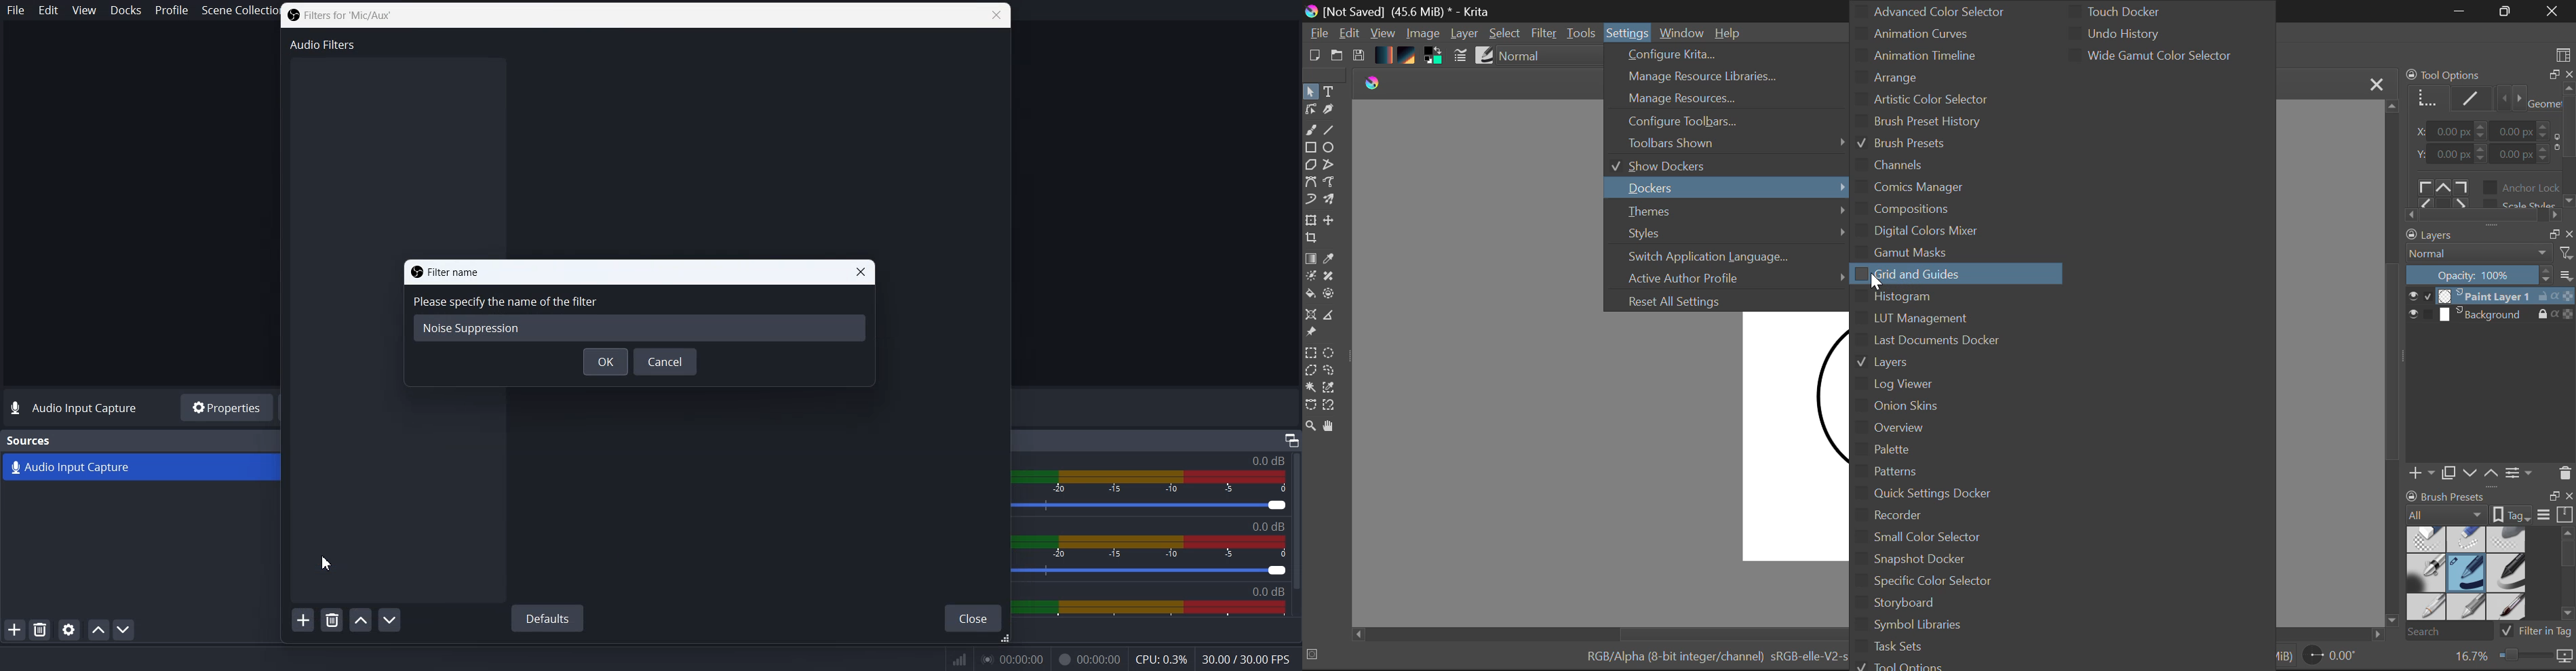  What do you see at coordinates (2489, 473) in the screenshot?
I see `Layers Quickbuttons` at bounding box center [2489, 473].